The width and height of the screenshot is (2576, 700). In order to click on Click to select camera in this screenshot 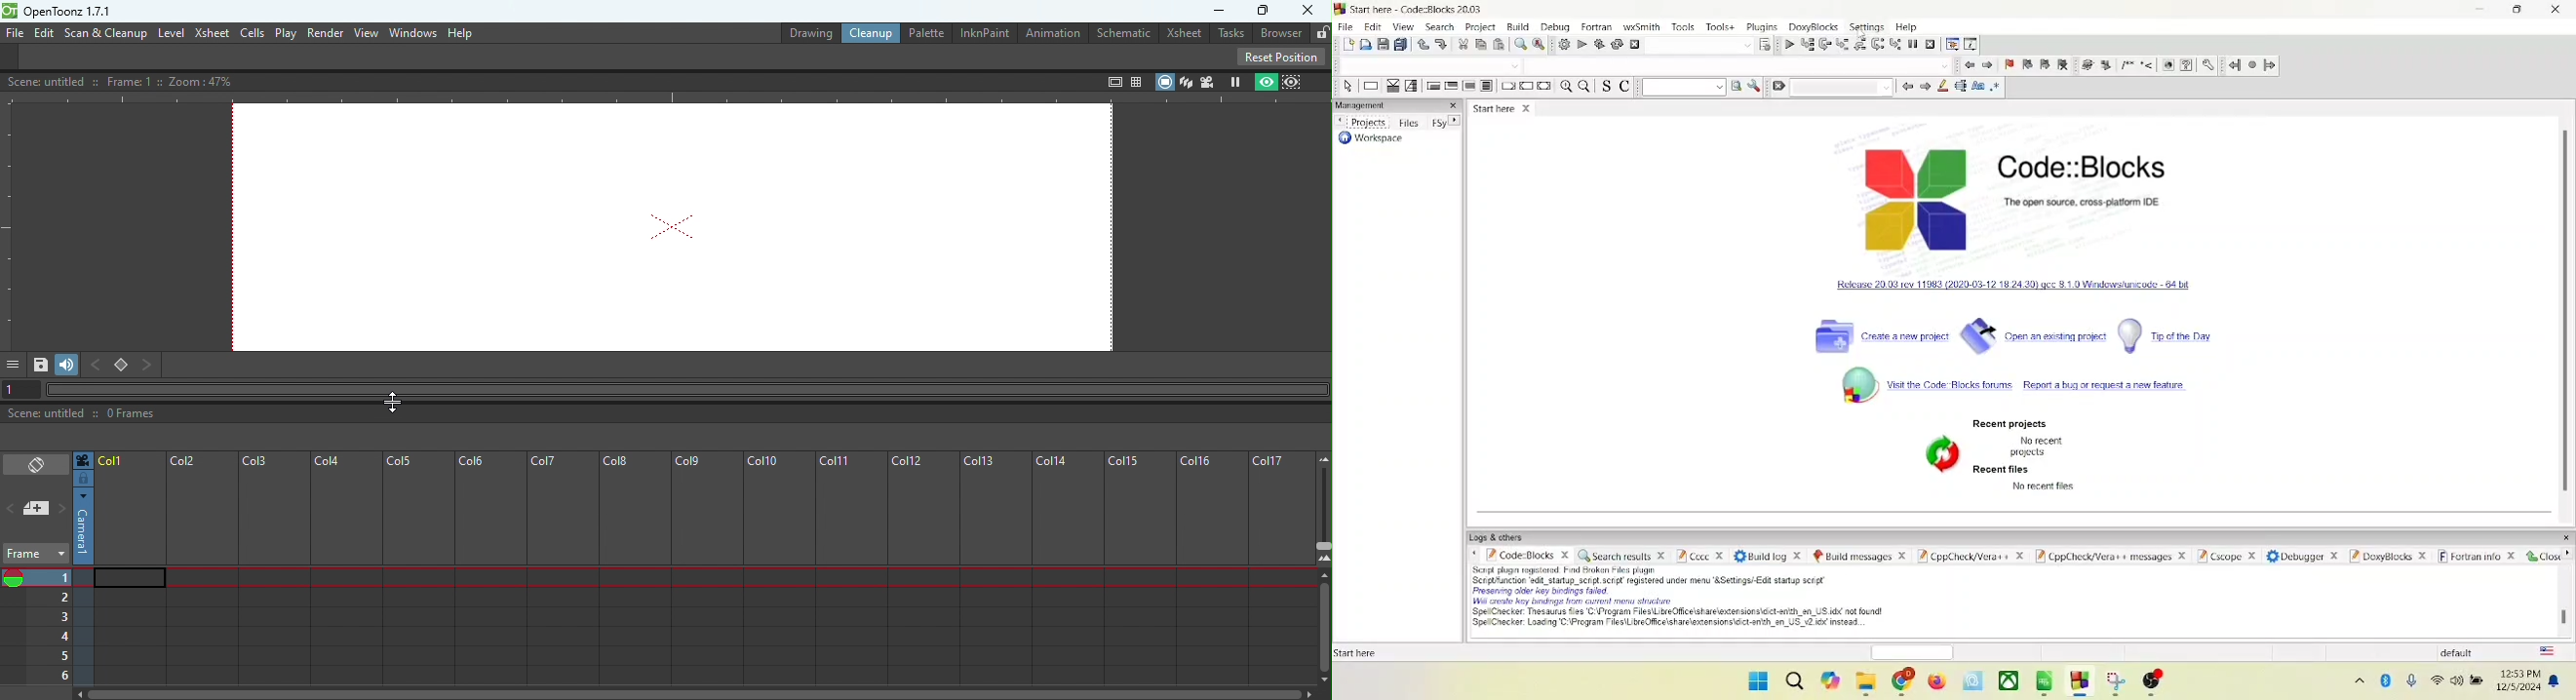, I will do `click(84, 481)`.